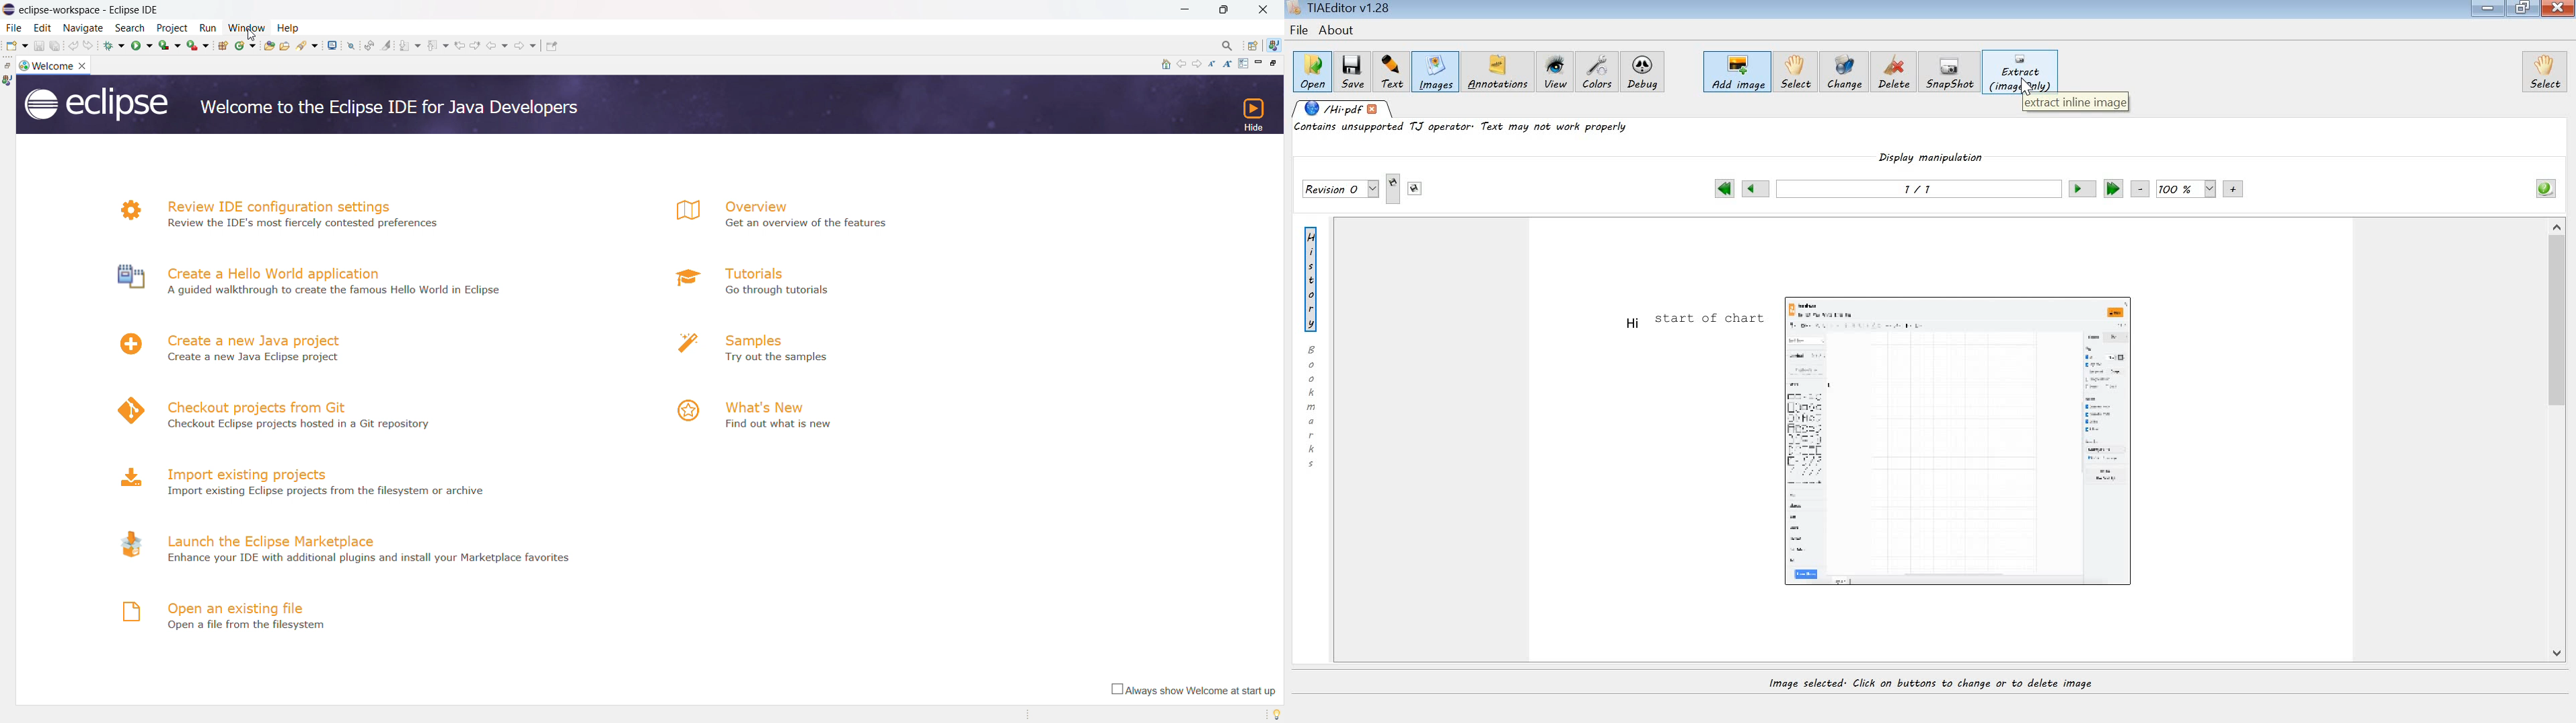  What do you see at coordinates (38, 46) in the screenshot?
I see `save` at bounding box center [38, 46].